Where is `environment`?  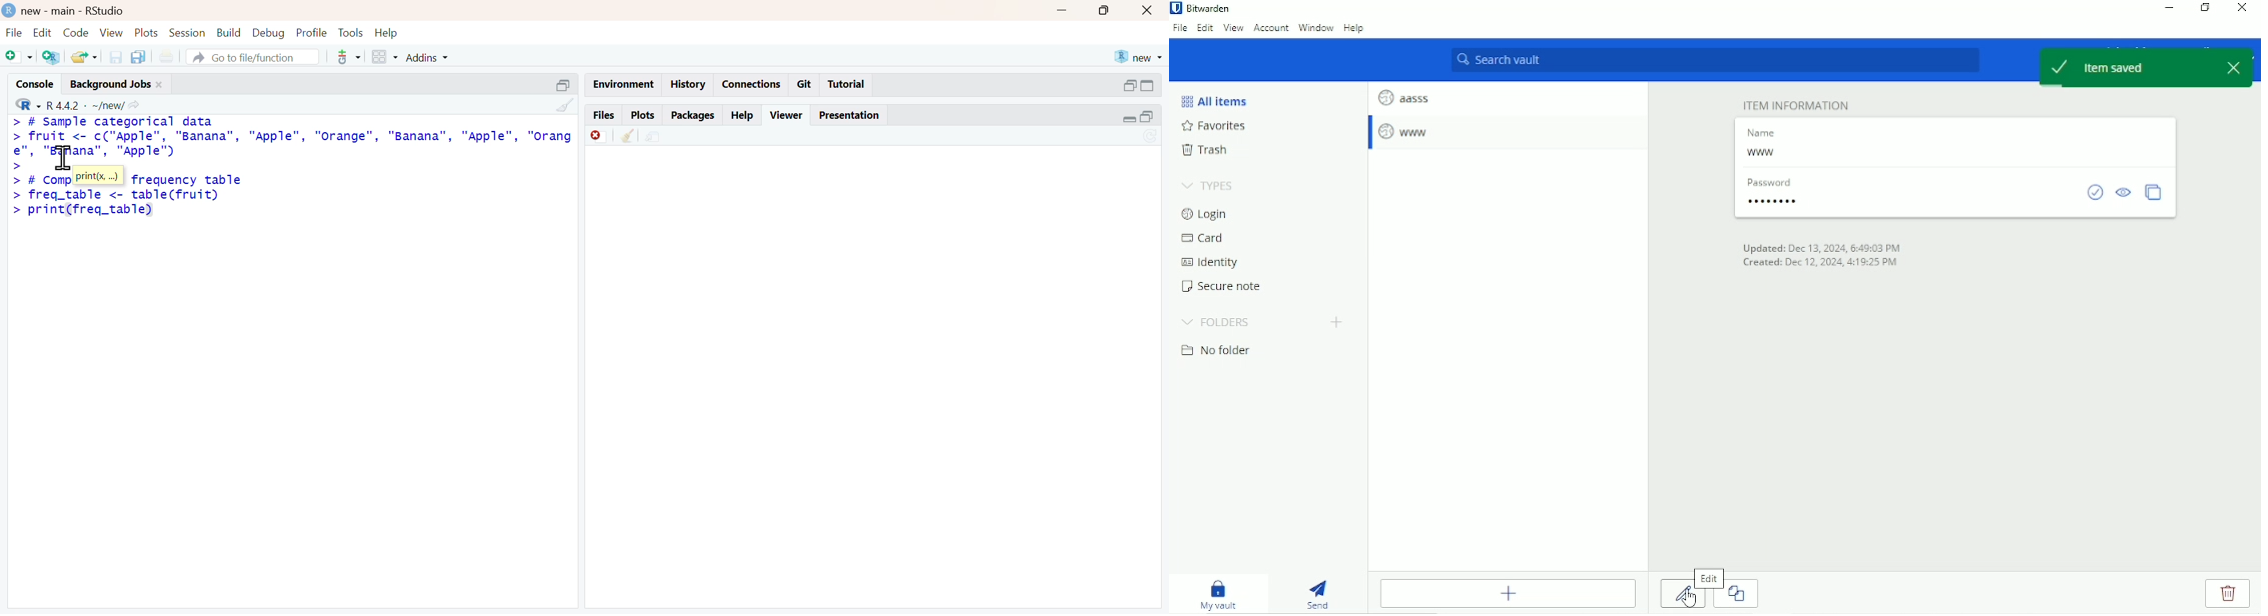
environment is located at coordinates (626, 82).